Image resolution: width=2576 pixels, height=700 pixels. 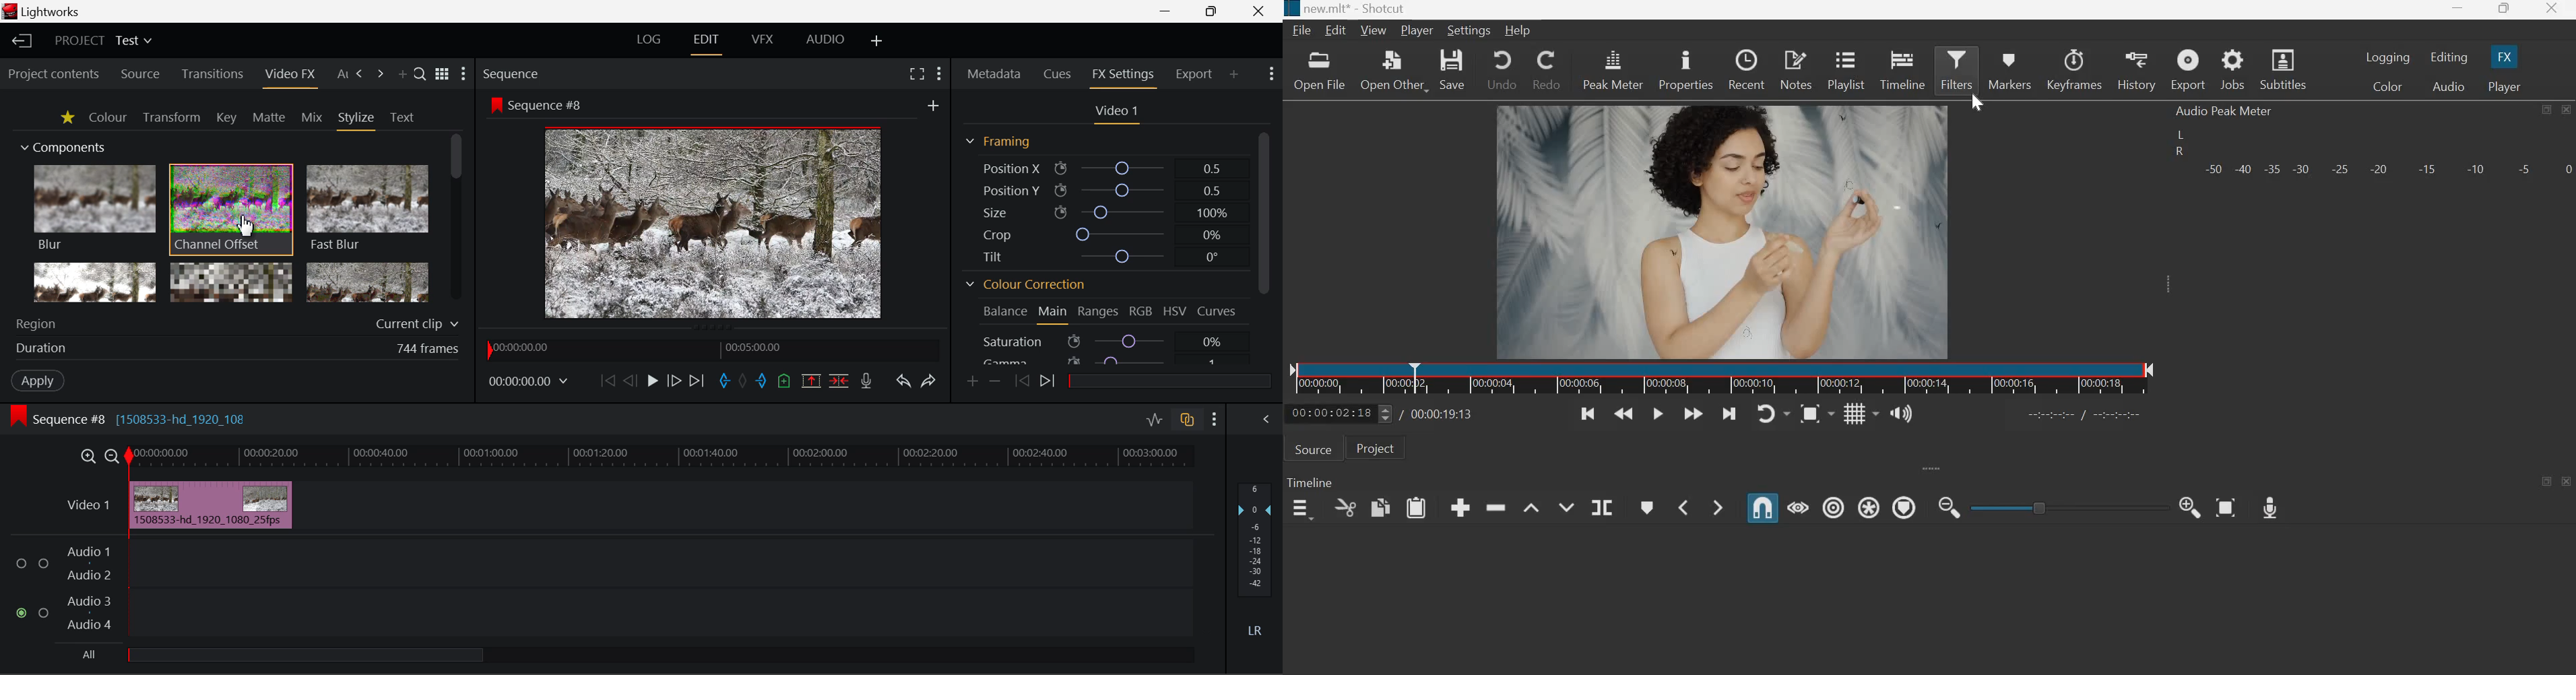 I want to click on ripple delete, so click(x=1495, y=507).